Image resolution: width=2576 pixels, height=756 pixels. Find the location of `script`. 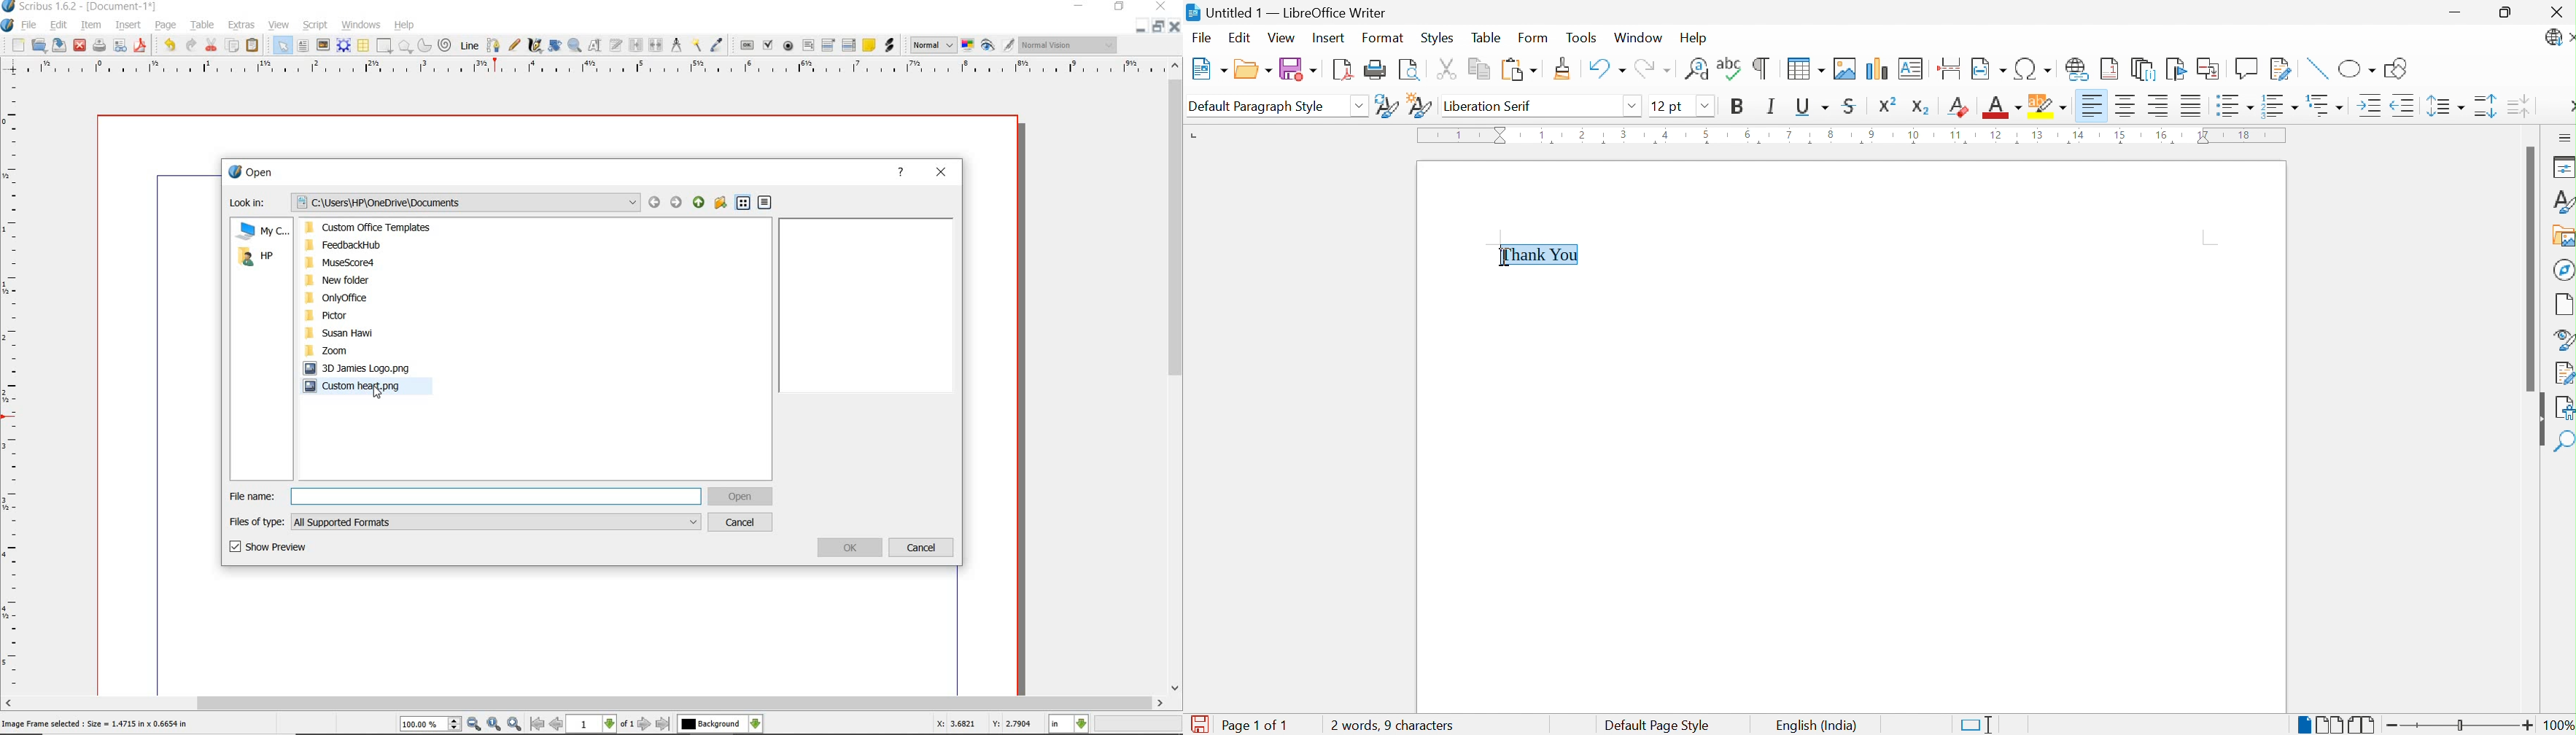

script is located at coordinates (316, 25).